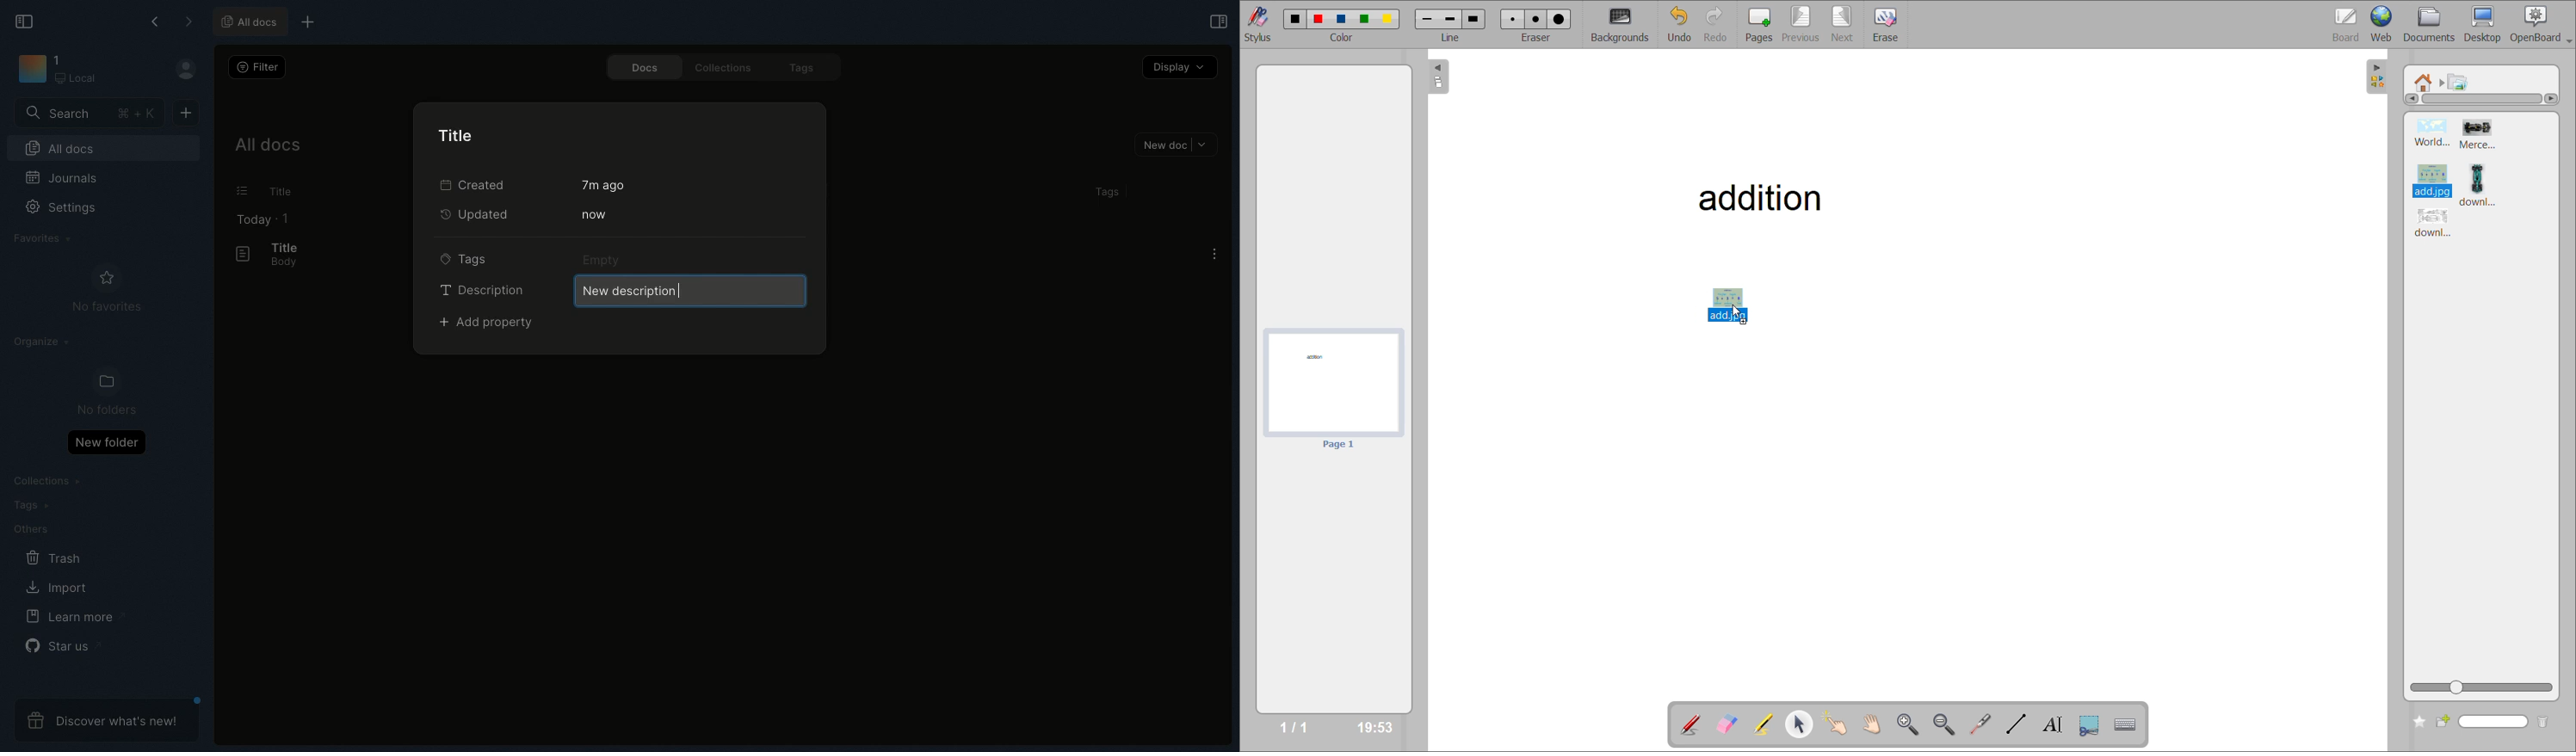 The image size is (2576, 756). Describe the element at coordinates (186, 111) in the screenshot. I see `New doc` at that location.